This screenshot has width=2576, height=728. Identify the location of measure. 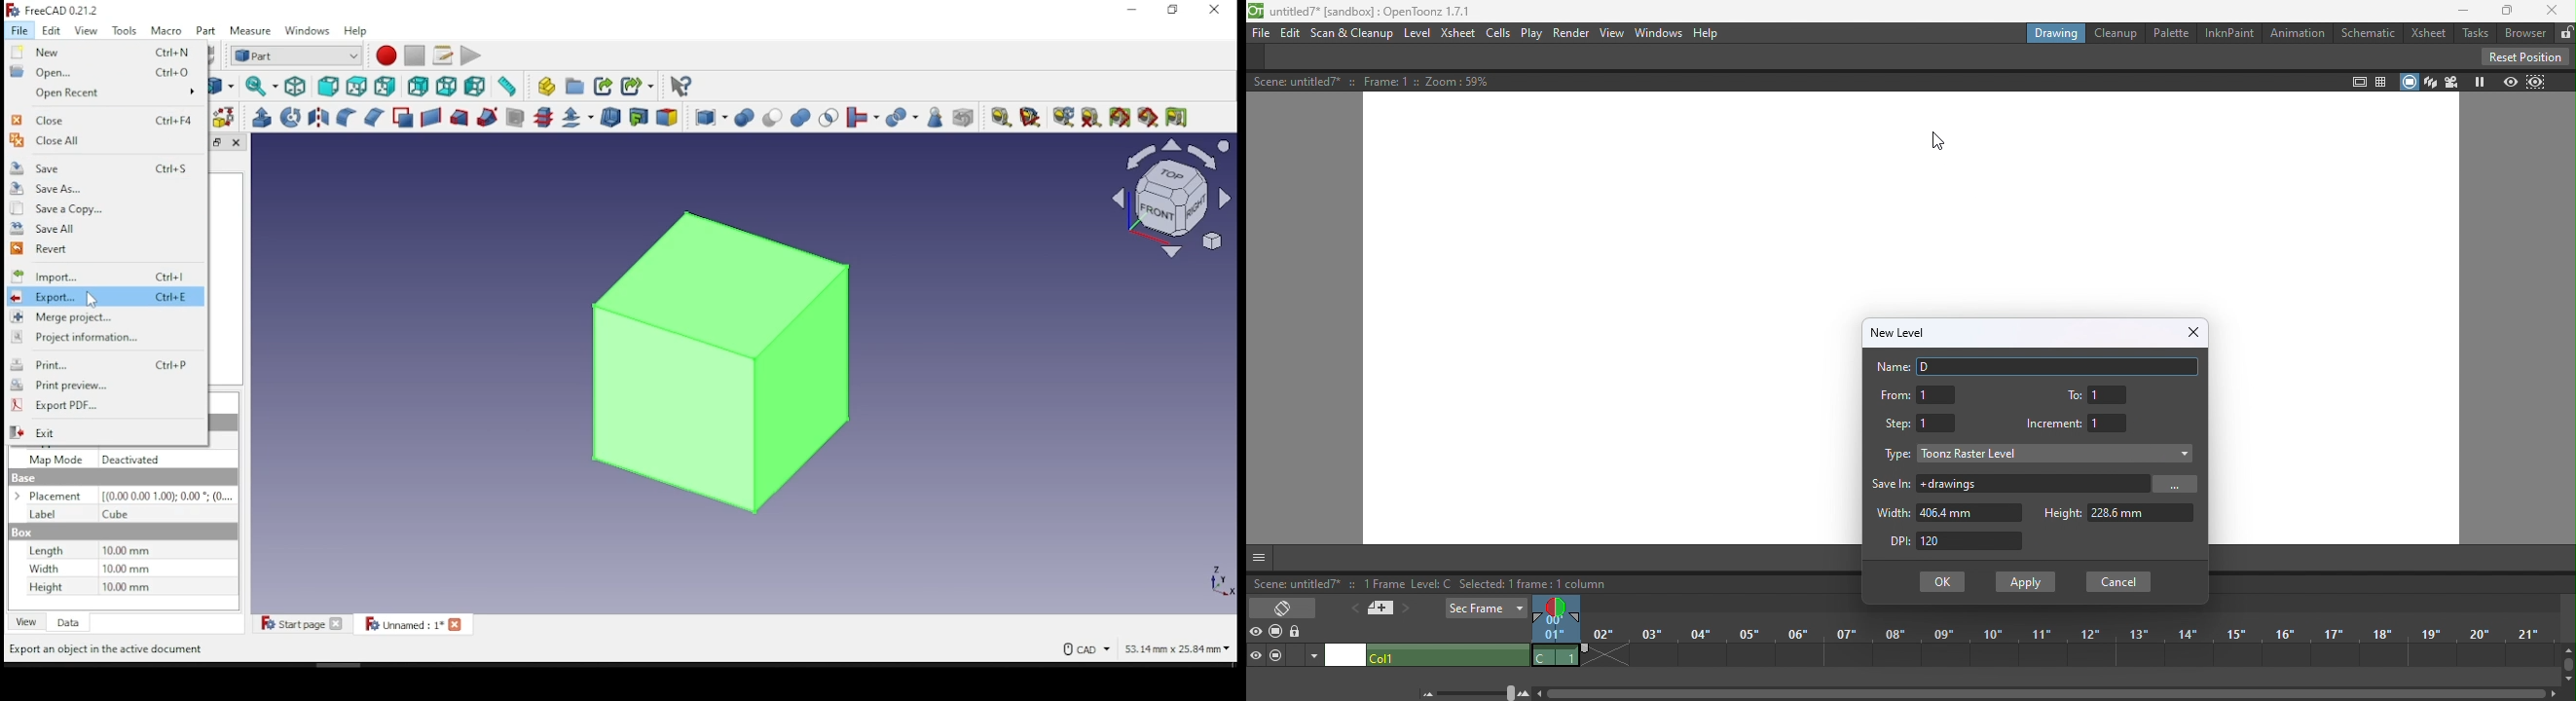
(252, 32).